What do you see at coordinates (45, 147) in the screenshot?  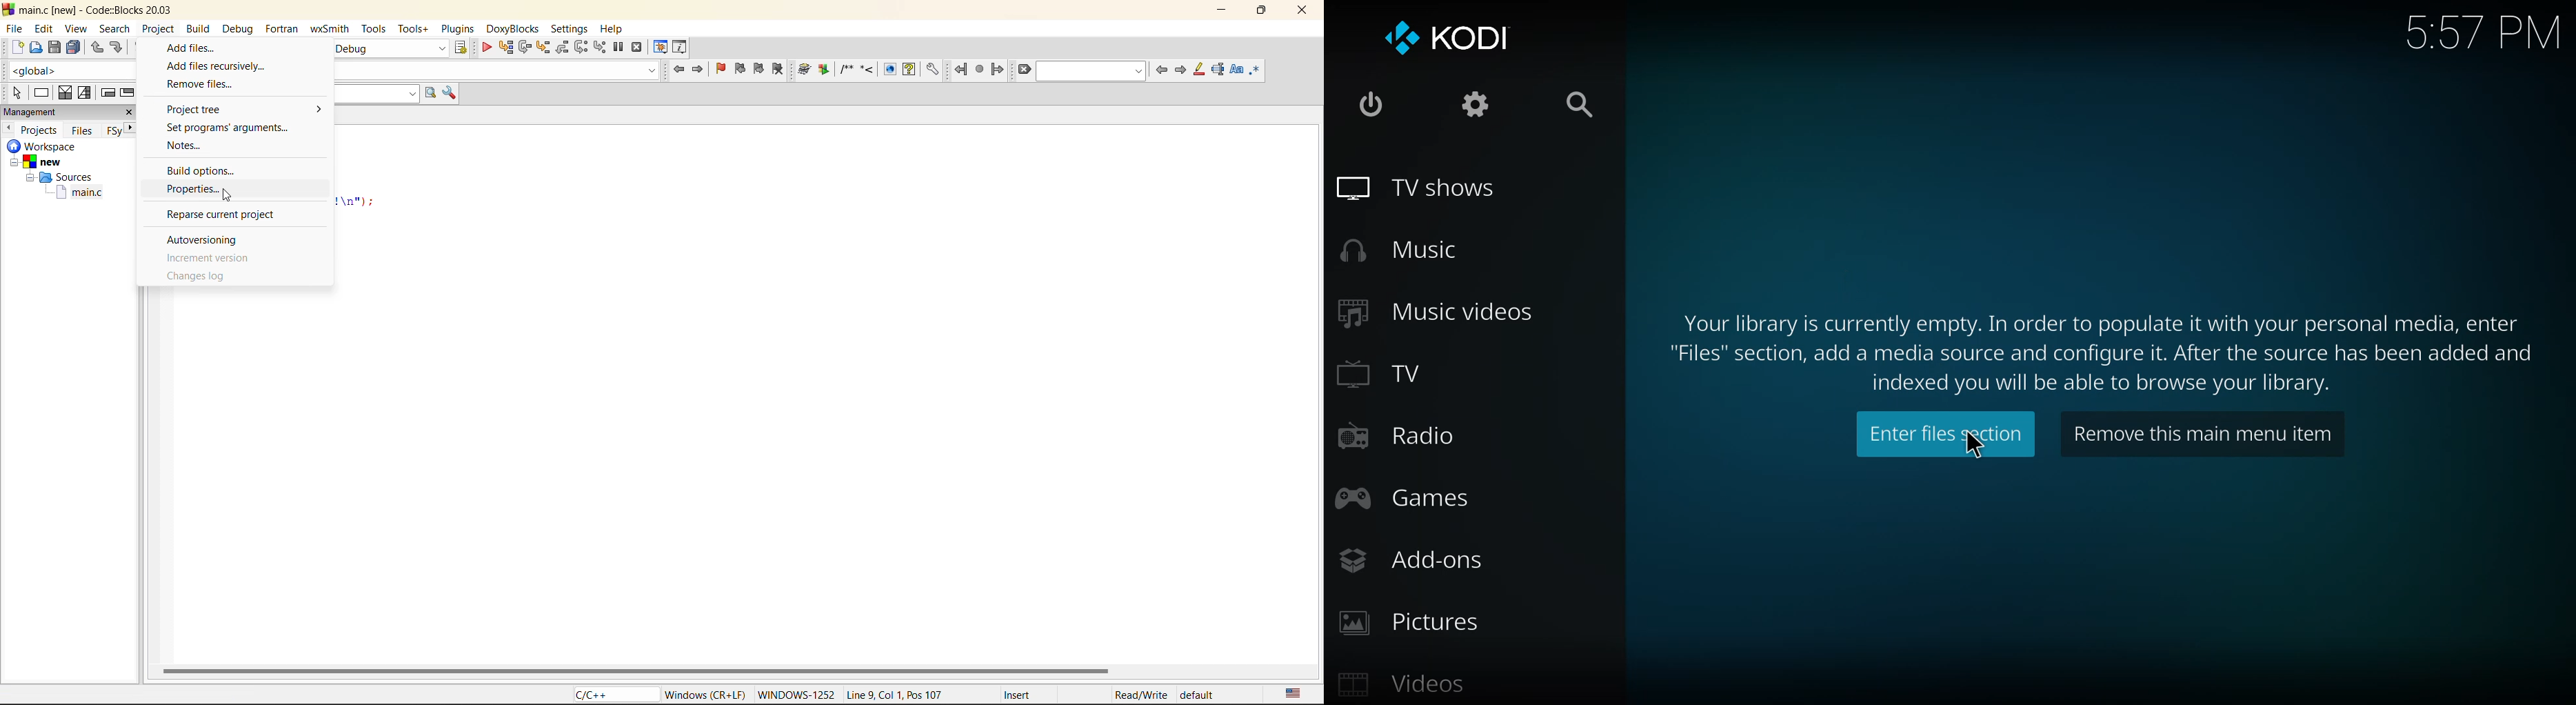 I see `workspace` at bounding box center [45, 147].